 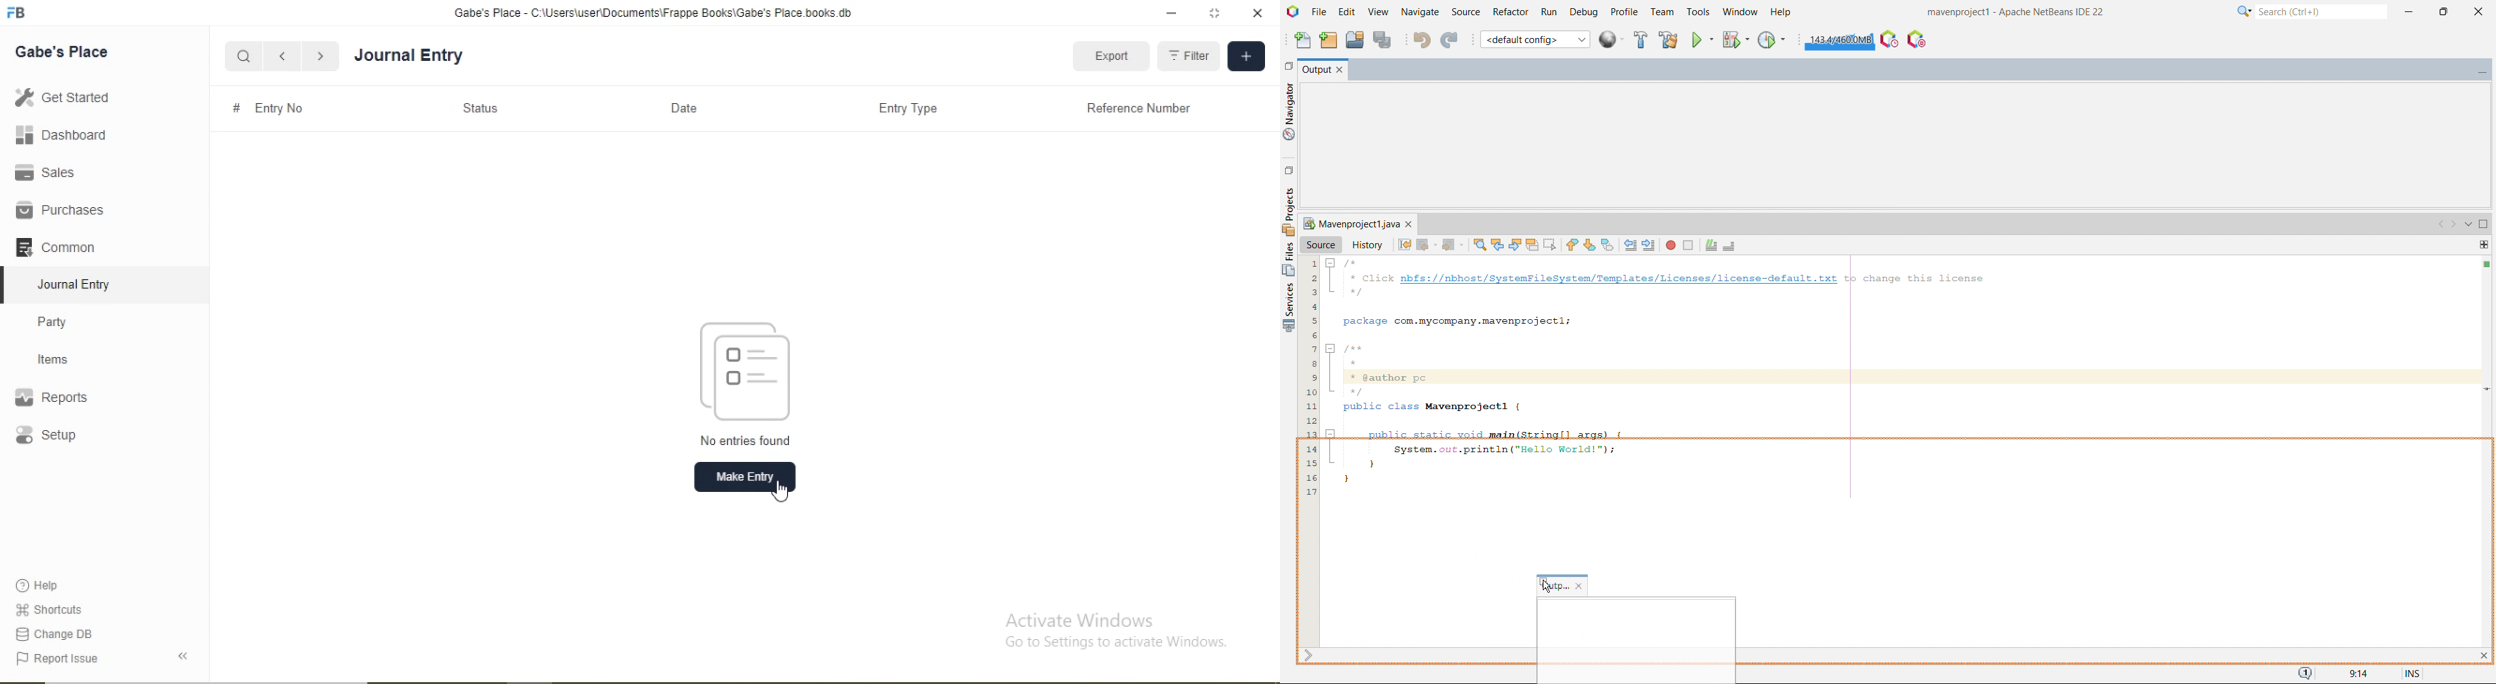 What do you see at coordinates (80, 282) in the screenshot?
I see `Journal Entry` at bounding box center [80, 282].